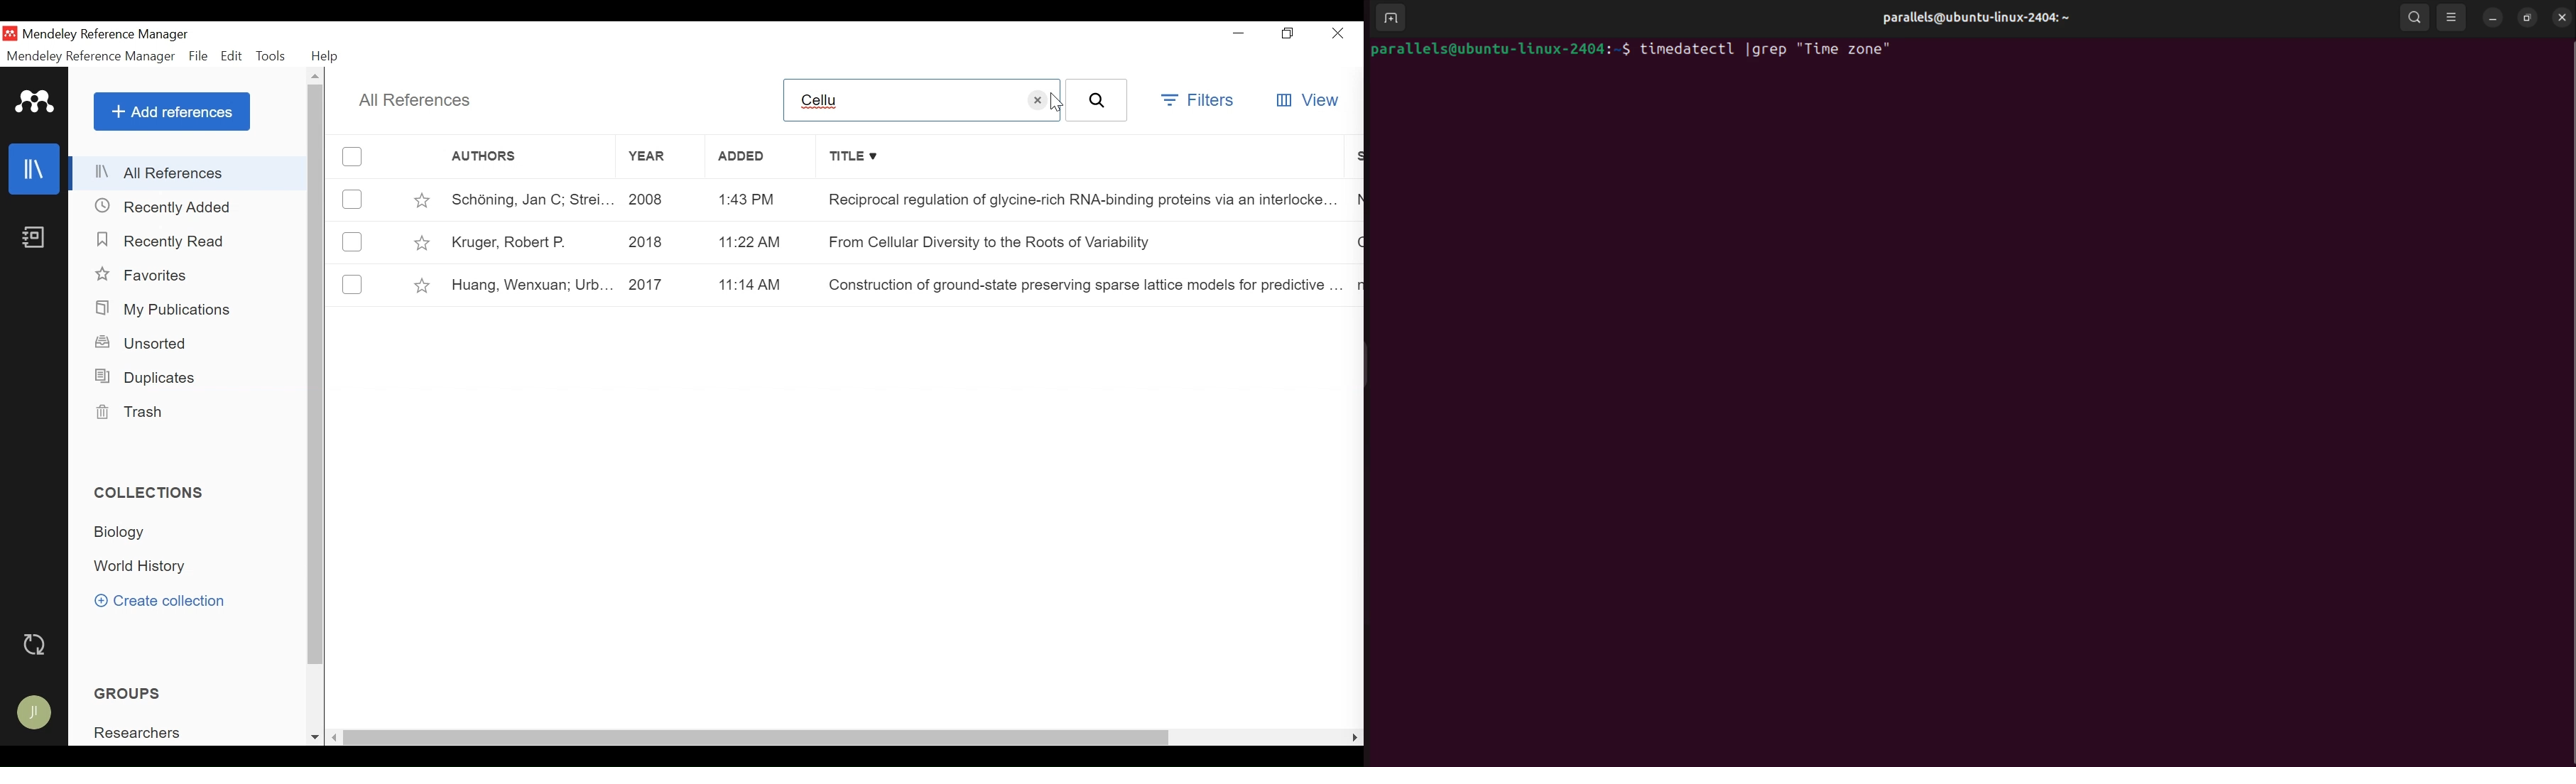  Describe the element at coordinates (663, 200) in the screenshot. I see `2008` at that location.